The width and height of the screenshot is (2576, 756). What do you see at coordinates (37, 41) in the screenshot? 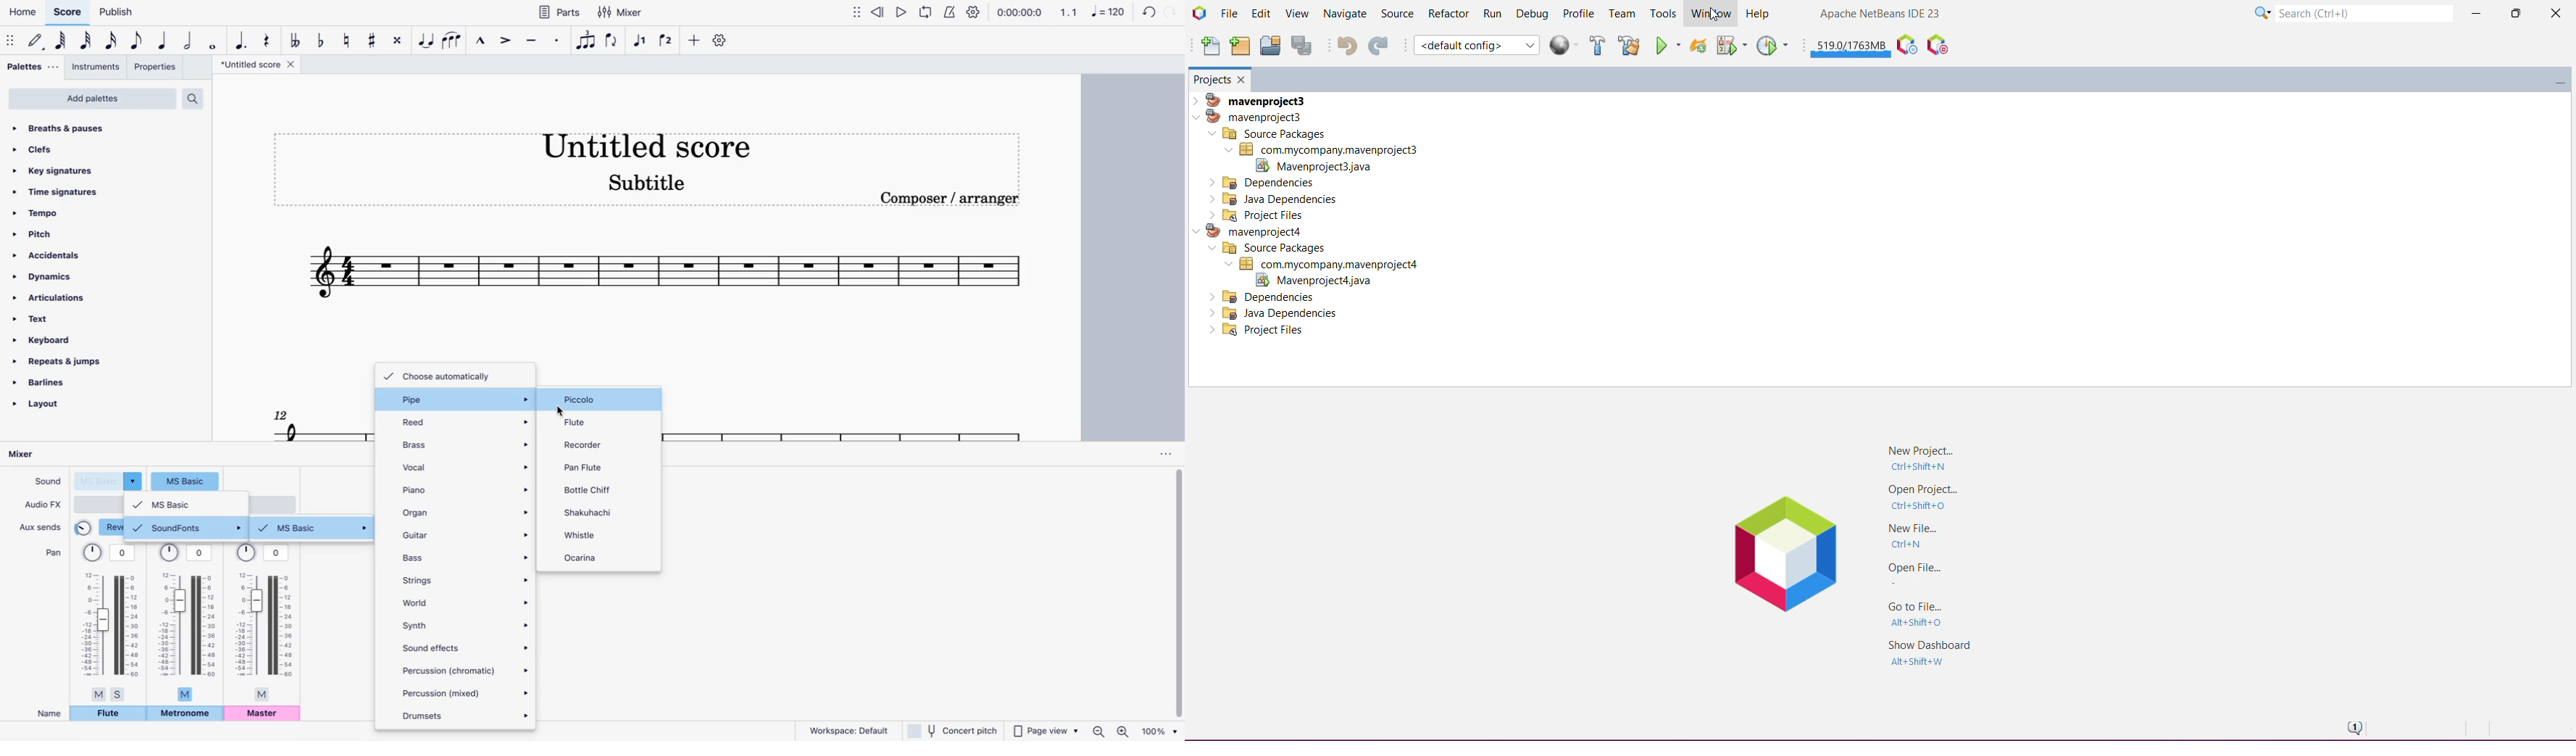
I see `default` at bounding box center [37, 41].